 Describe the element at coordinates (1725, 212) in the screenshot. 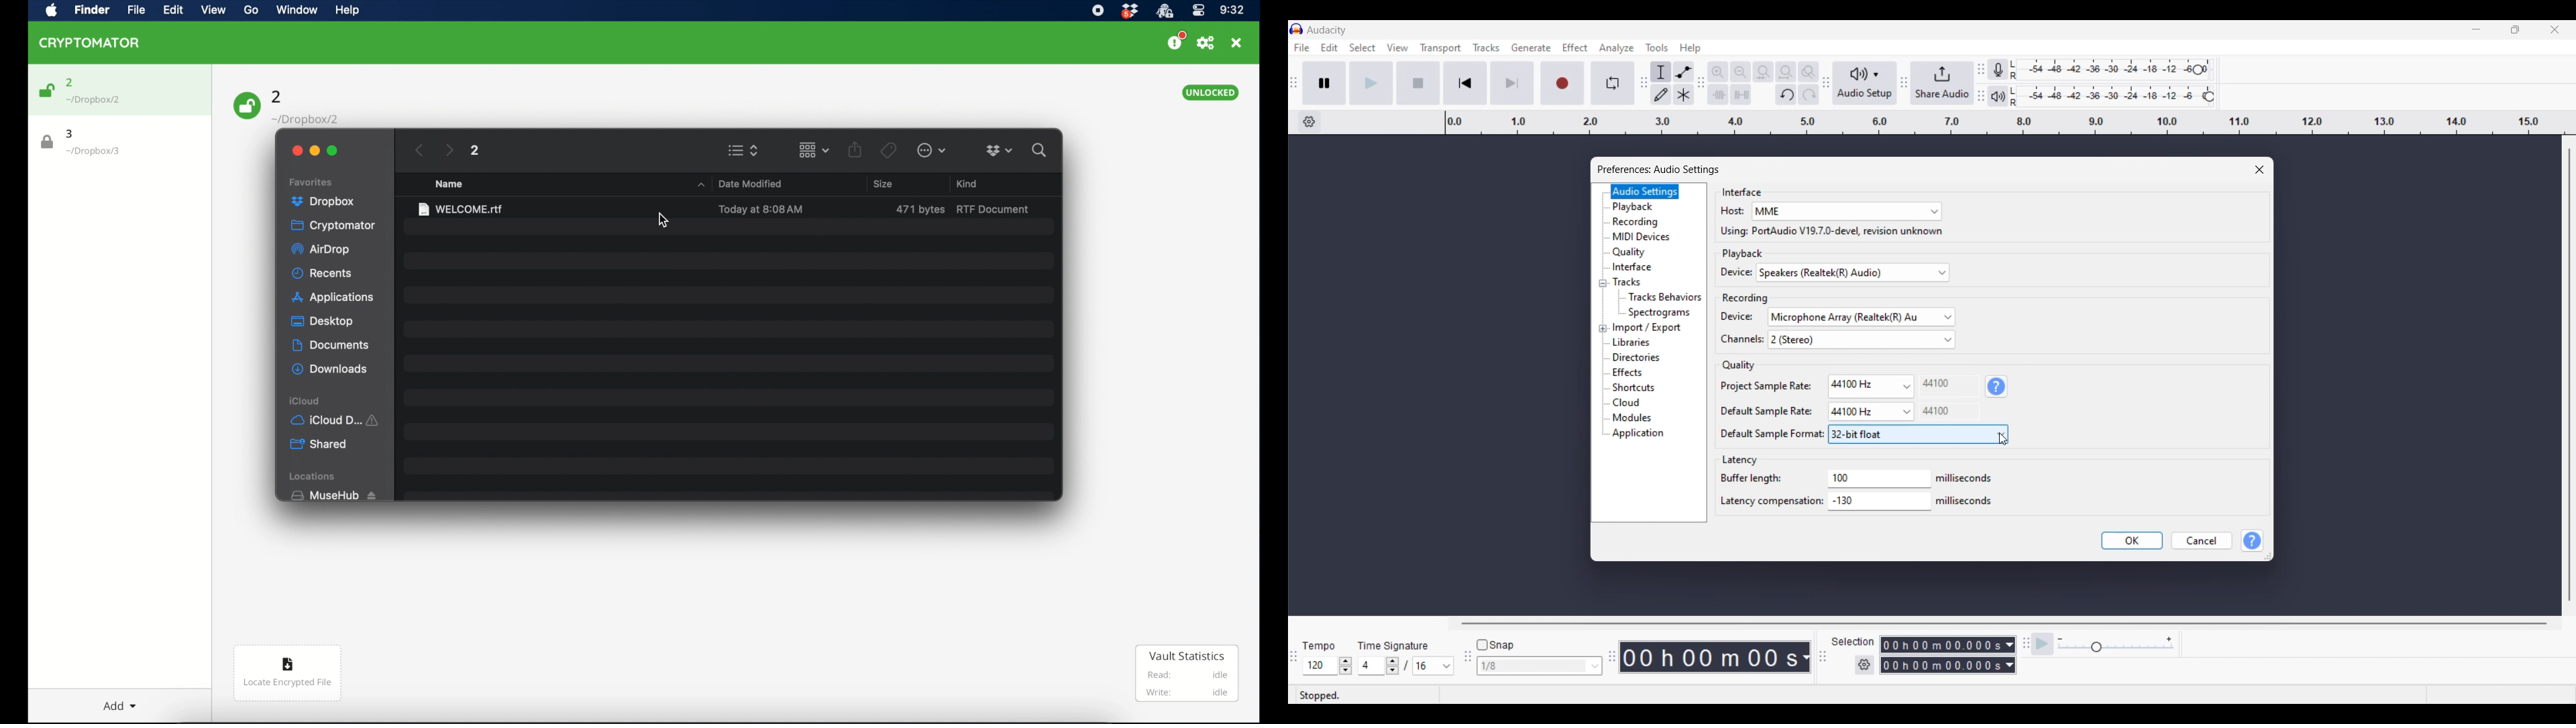

I see `| Host:` at that location.